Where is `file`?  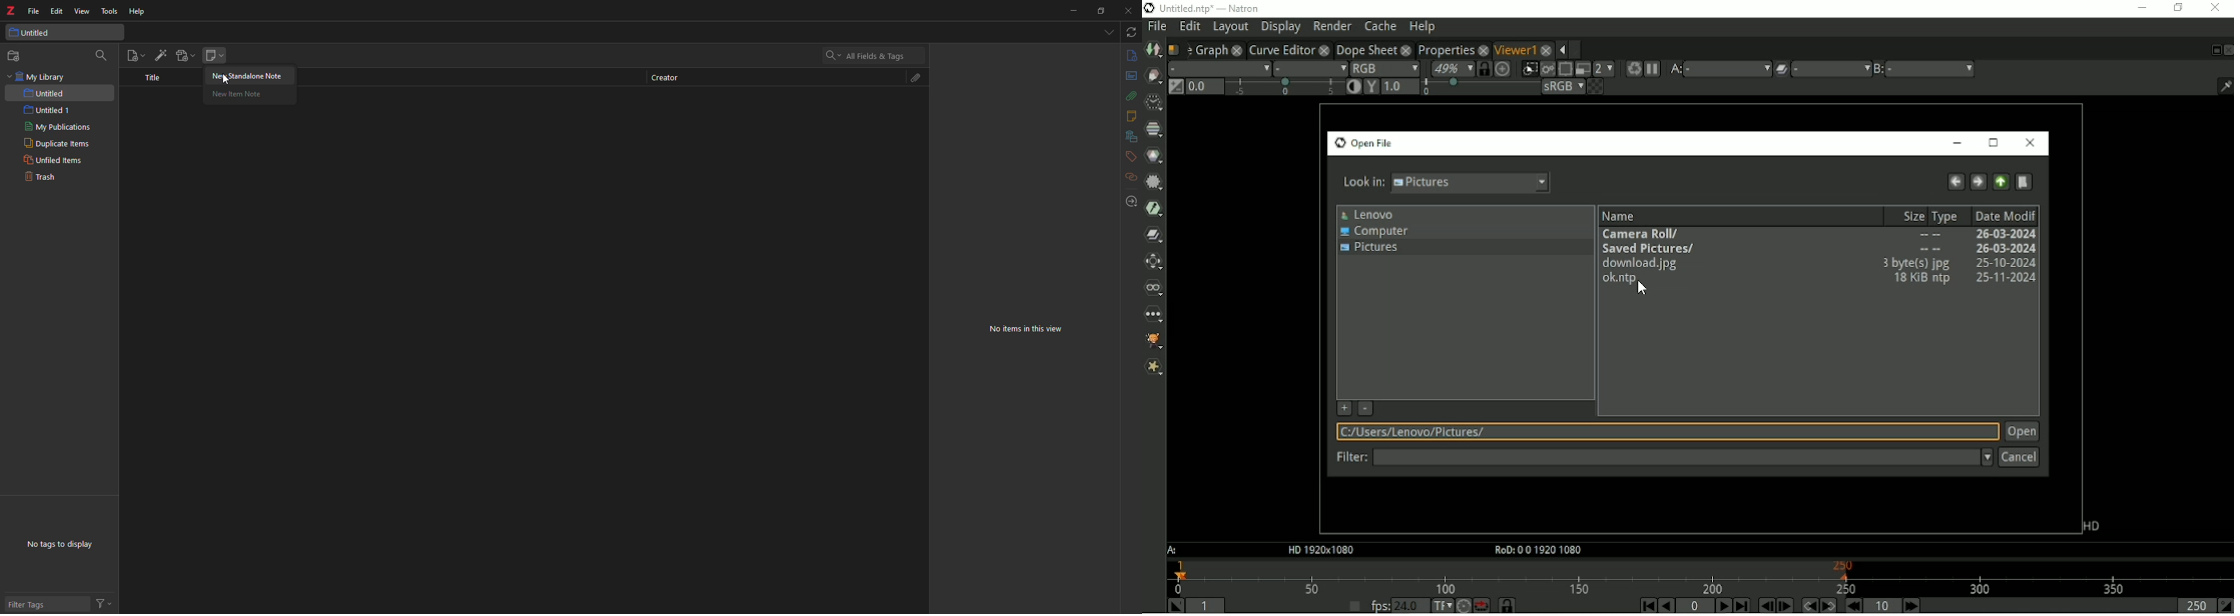
file is located at coordinates (33, 11).